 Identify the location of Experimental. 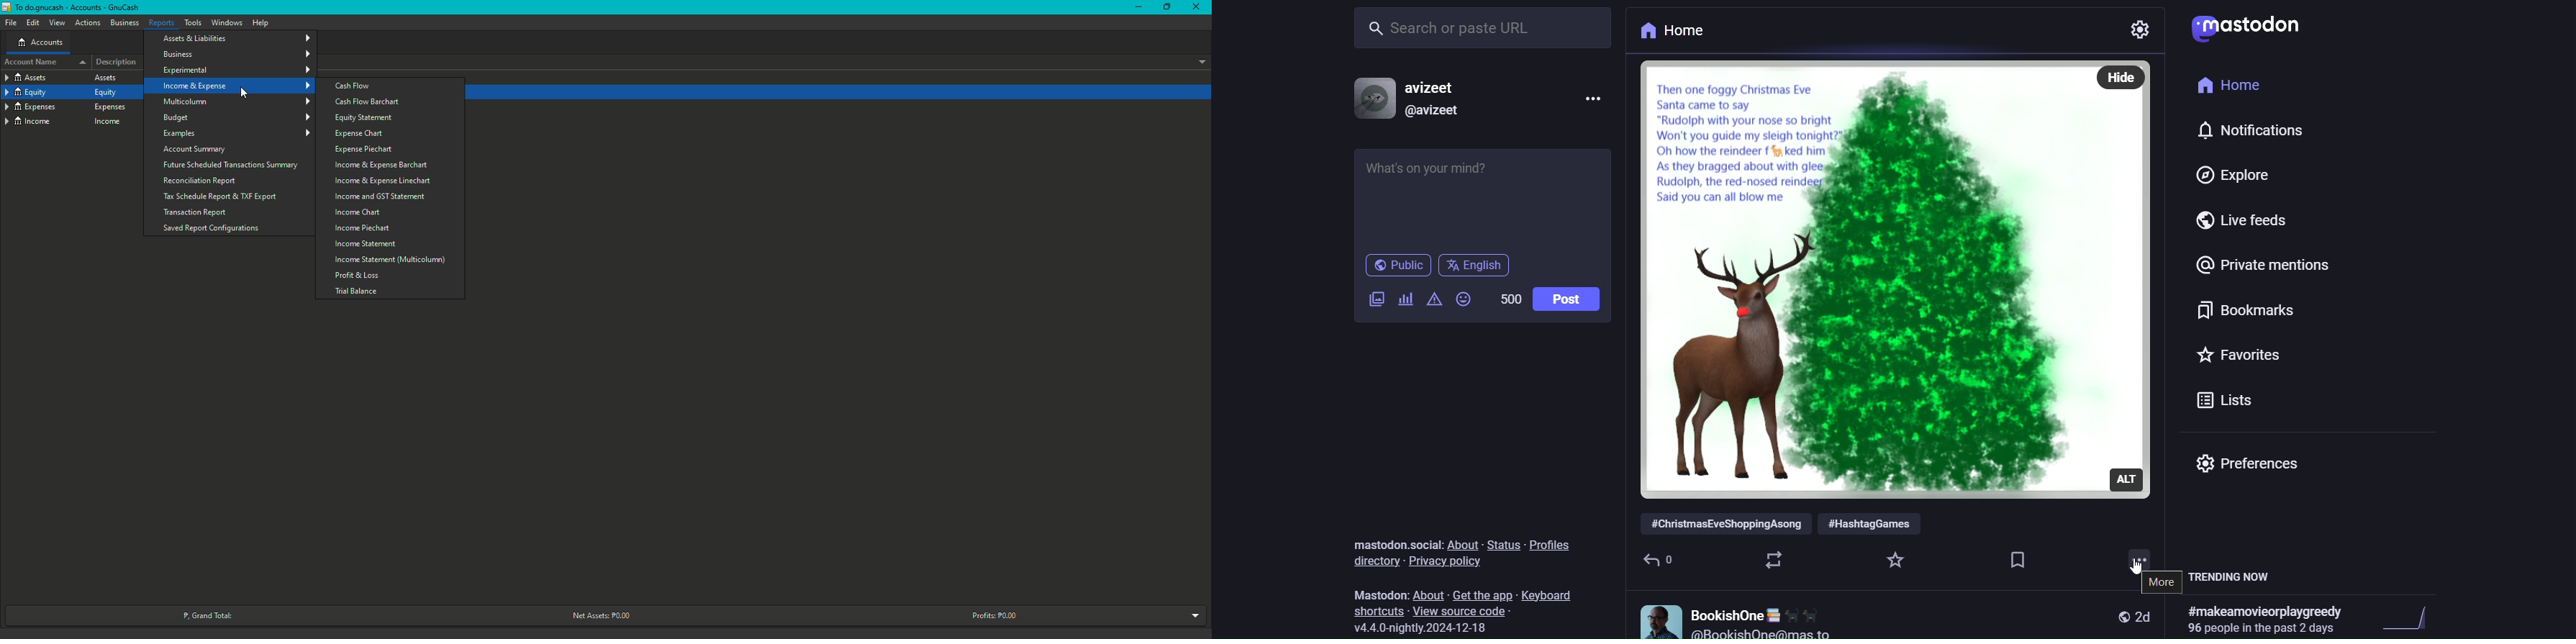
(236, 69).